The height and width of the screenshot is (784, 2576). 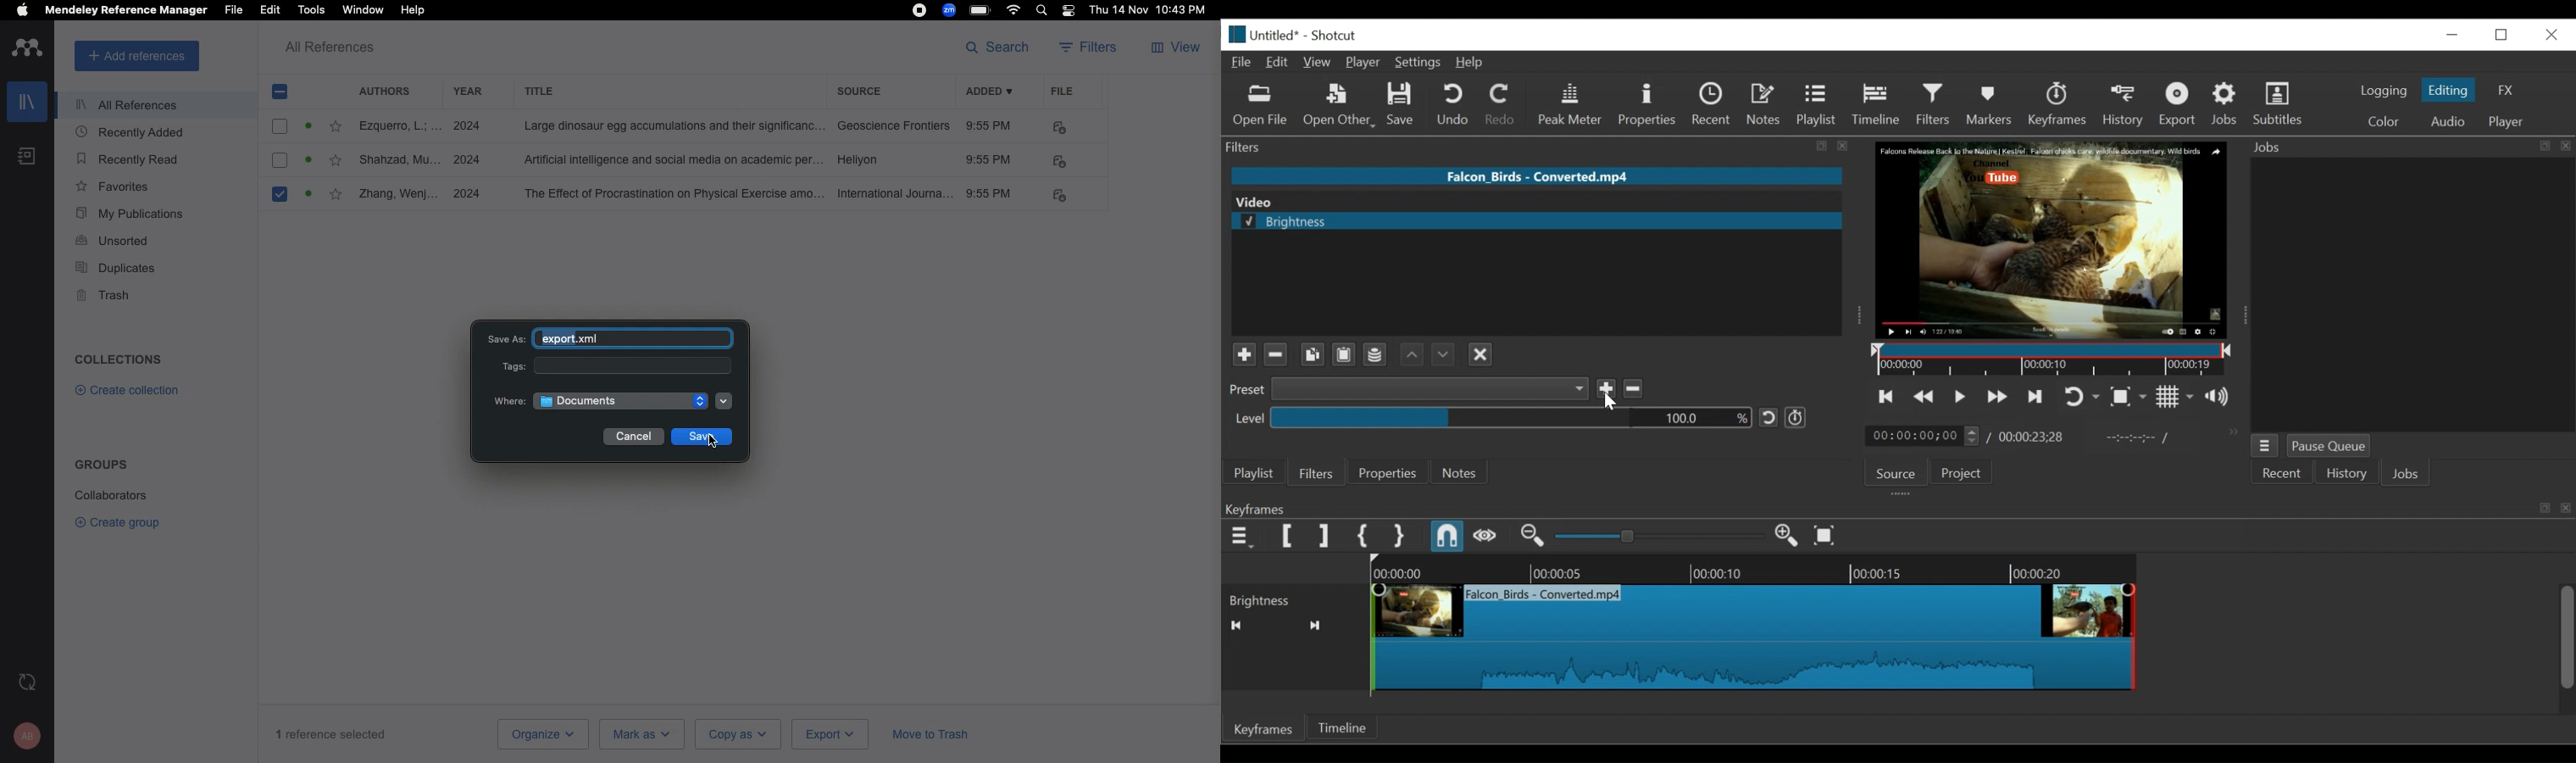 I want to click on Subtitles, so click(x=2278, y=104).